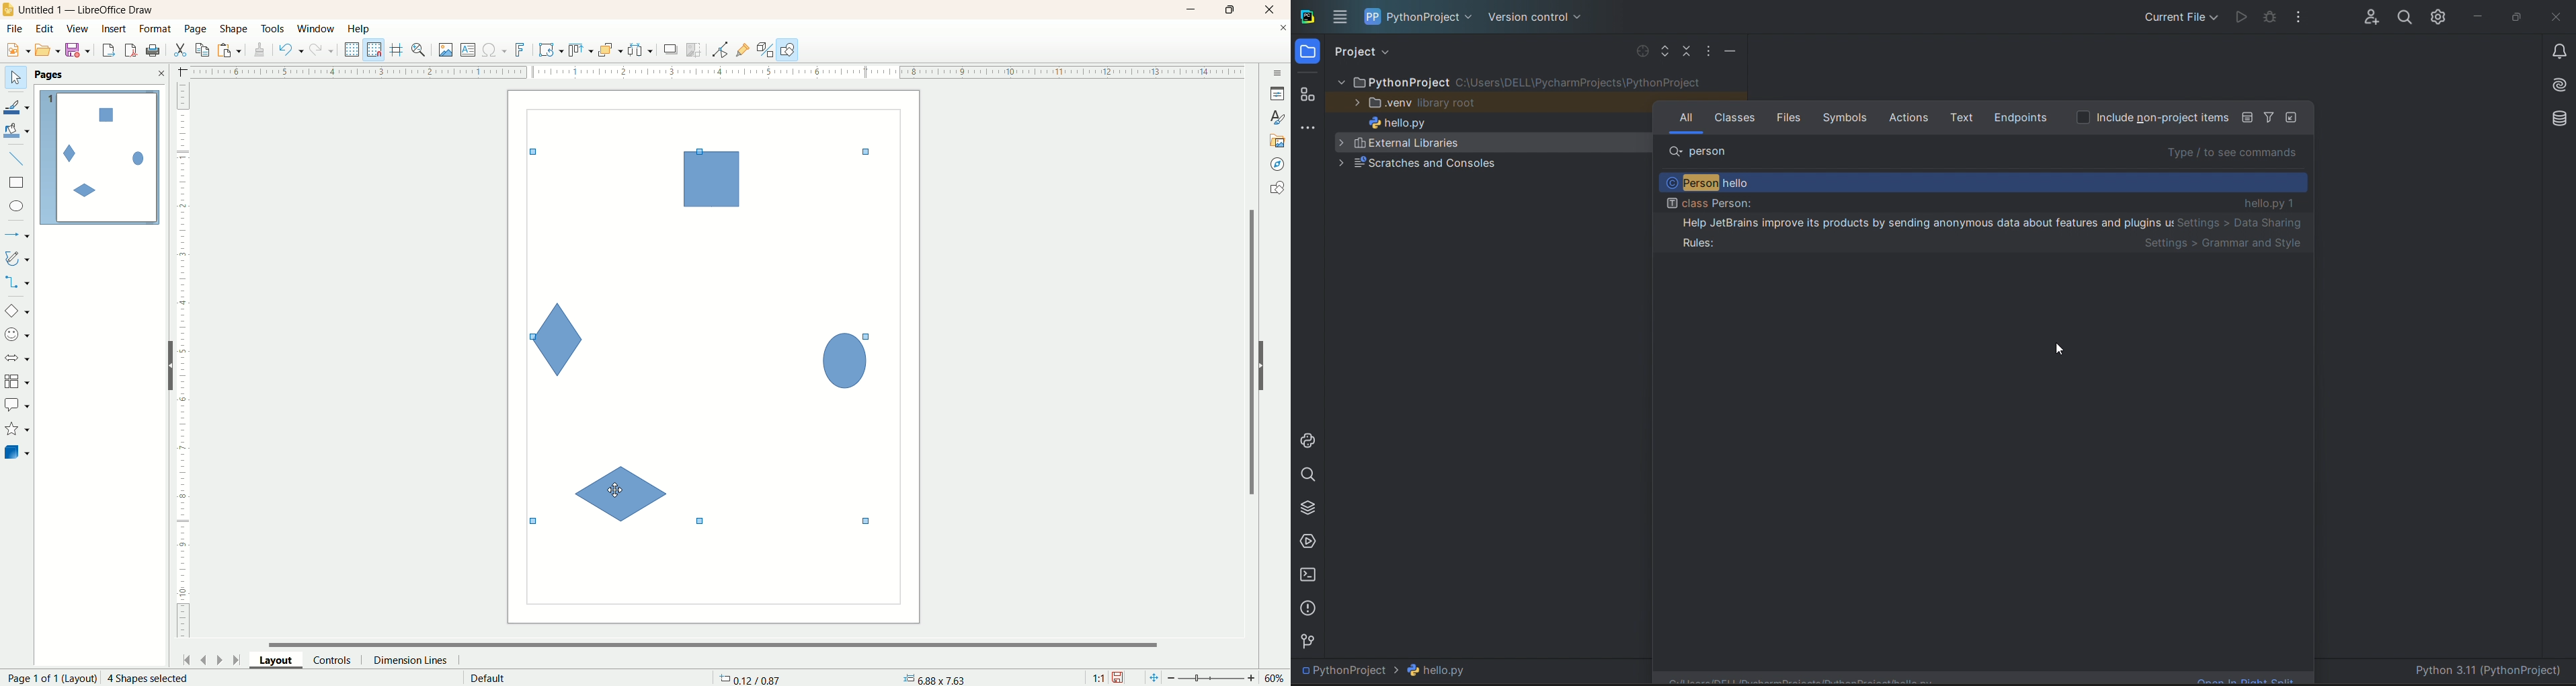  I want to click on file, so click(17, 29).